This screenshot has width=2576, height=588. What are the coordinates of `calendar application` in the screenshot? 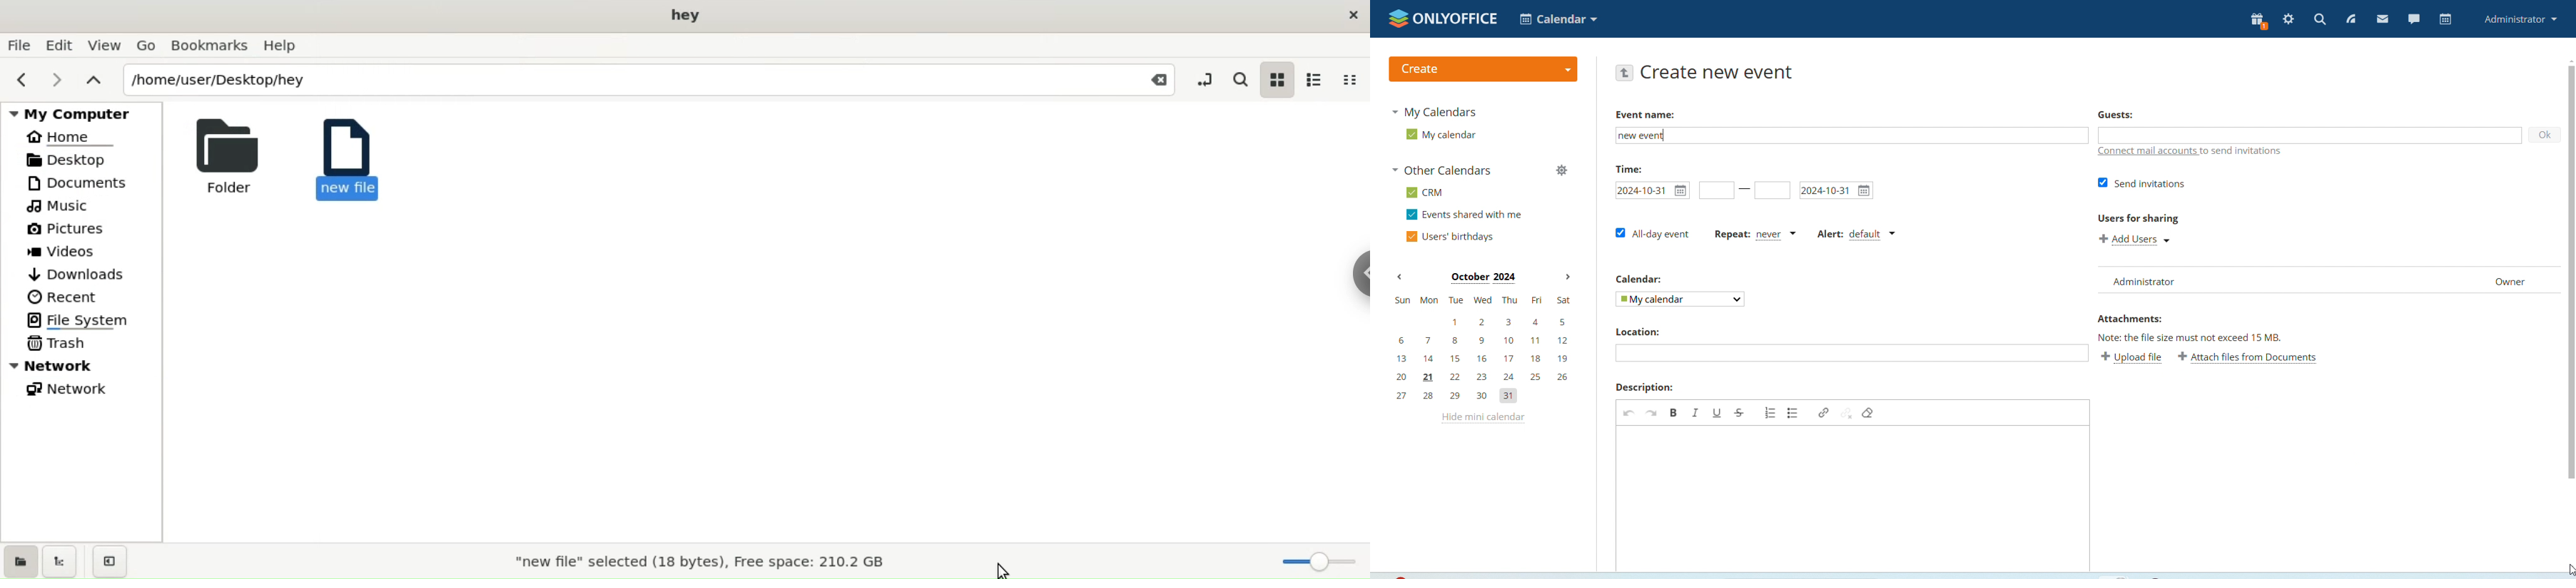 It's located at (1557, 18).